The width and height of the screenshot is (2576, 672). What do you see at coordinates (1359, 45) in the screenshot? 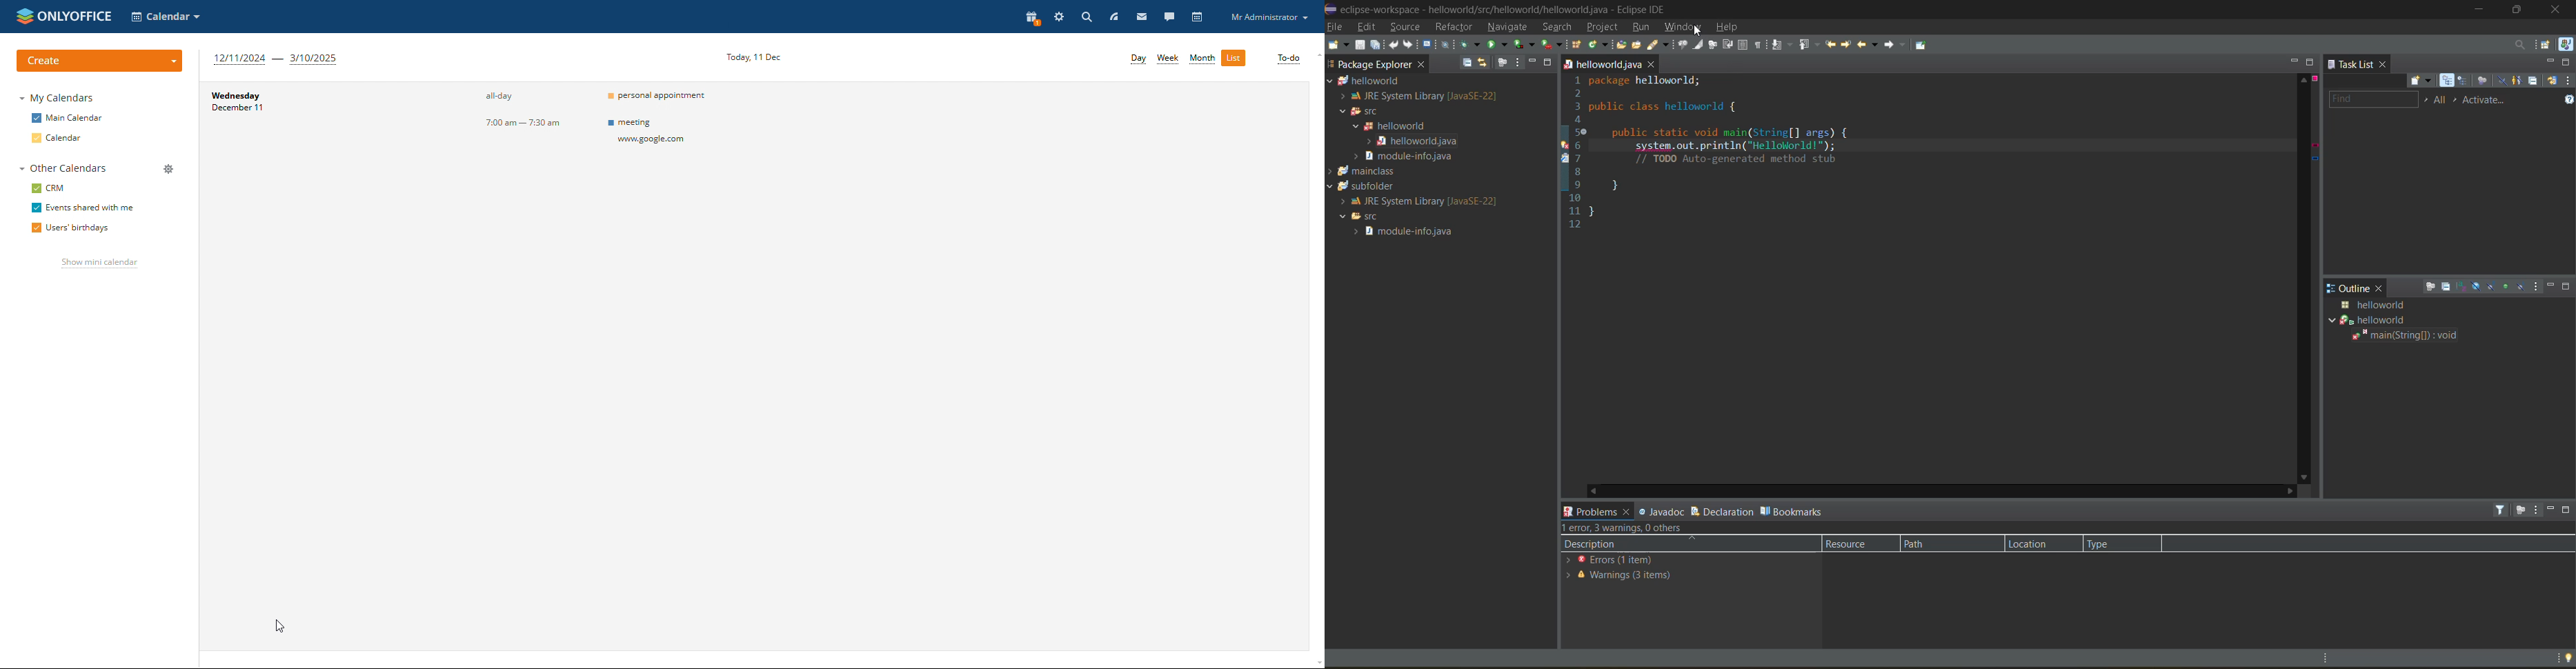
I see `save` at bounding box center [1359, 45].